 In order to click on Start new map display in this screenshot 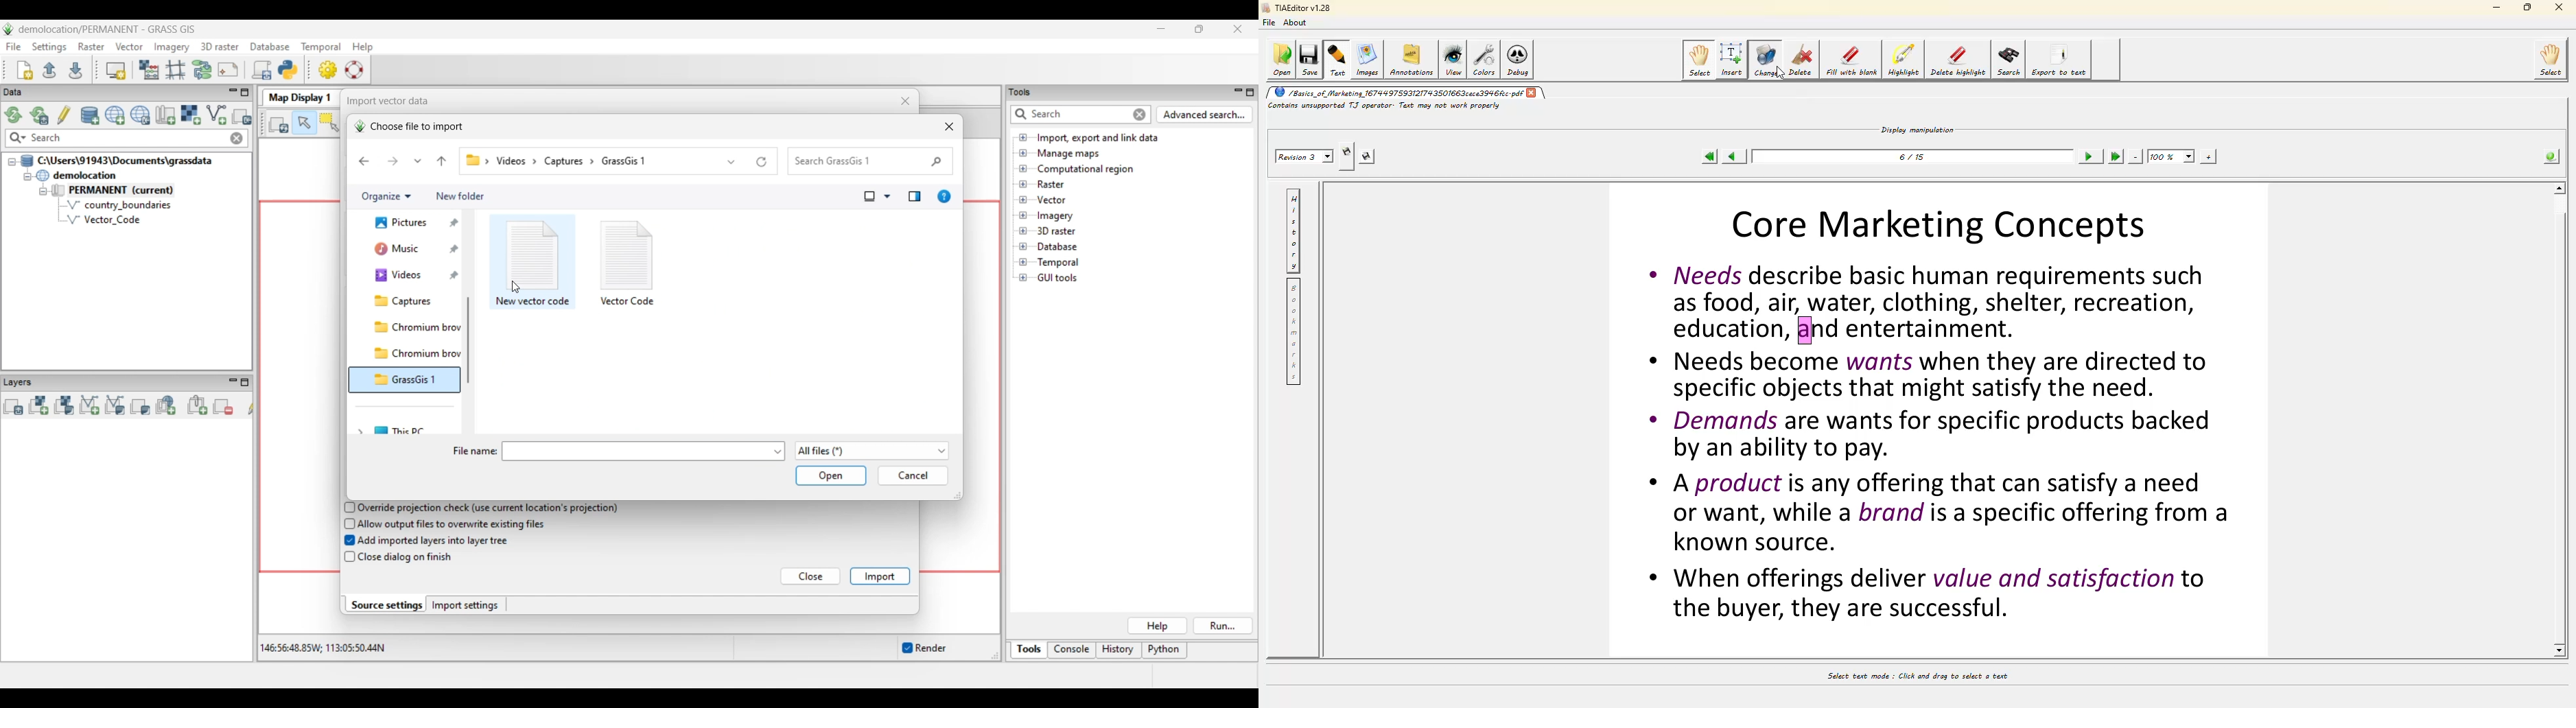, I will do `click(116, 71)`.